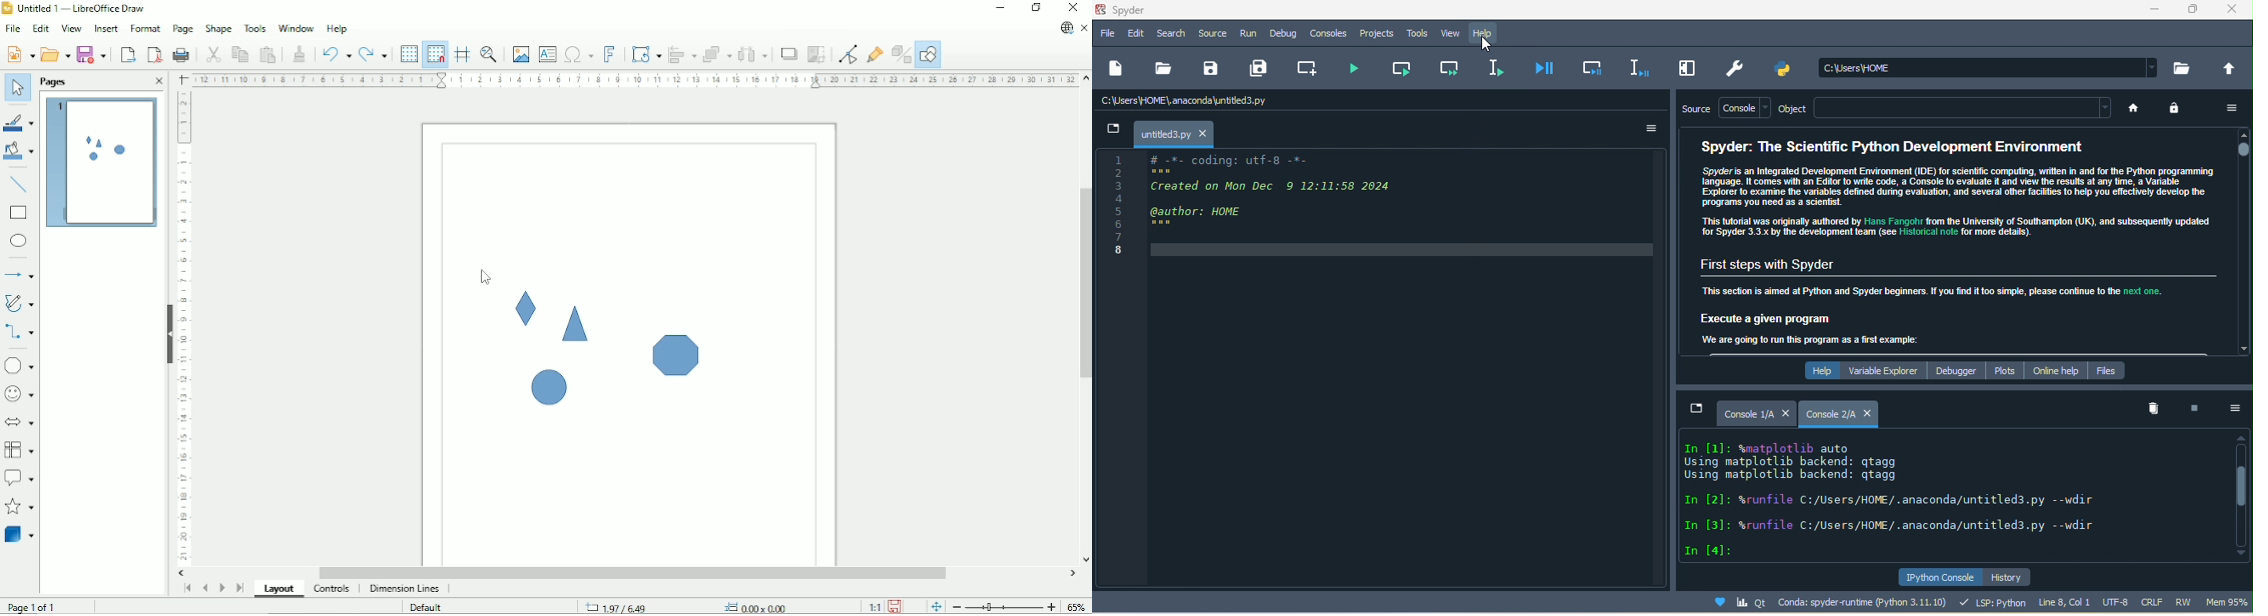 Image resolution: width=2268 pixels, height=616 pixels. Describe the element at coordinates (2150, 12) in the screenshot. I see `minimize` at that location.